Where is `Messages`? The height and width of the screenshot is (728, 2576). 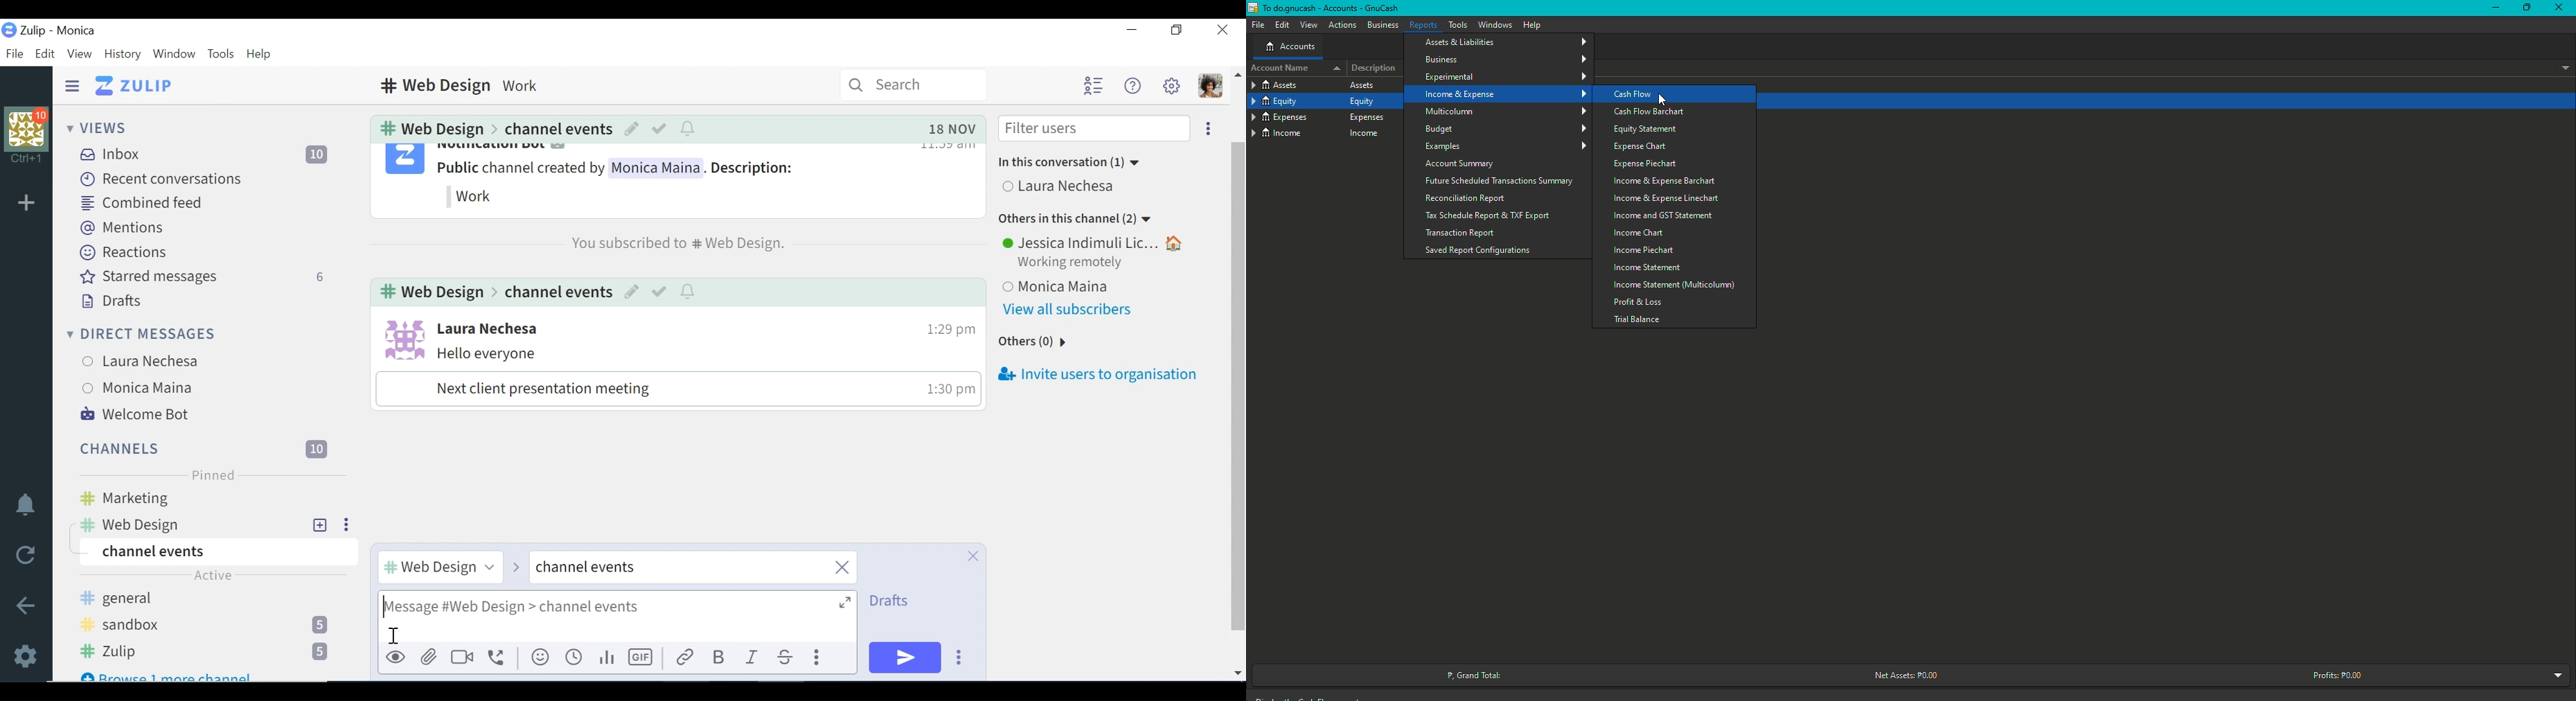 Messages is located at coordinates (669, 376).